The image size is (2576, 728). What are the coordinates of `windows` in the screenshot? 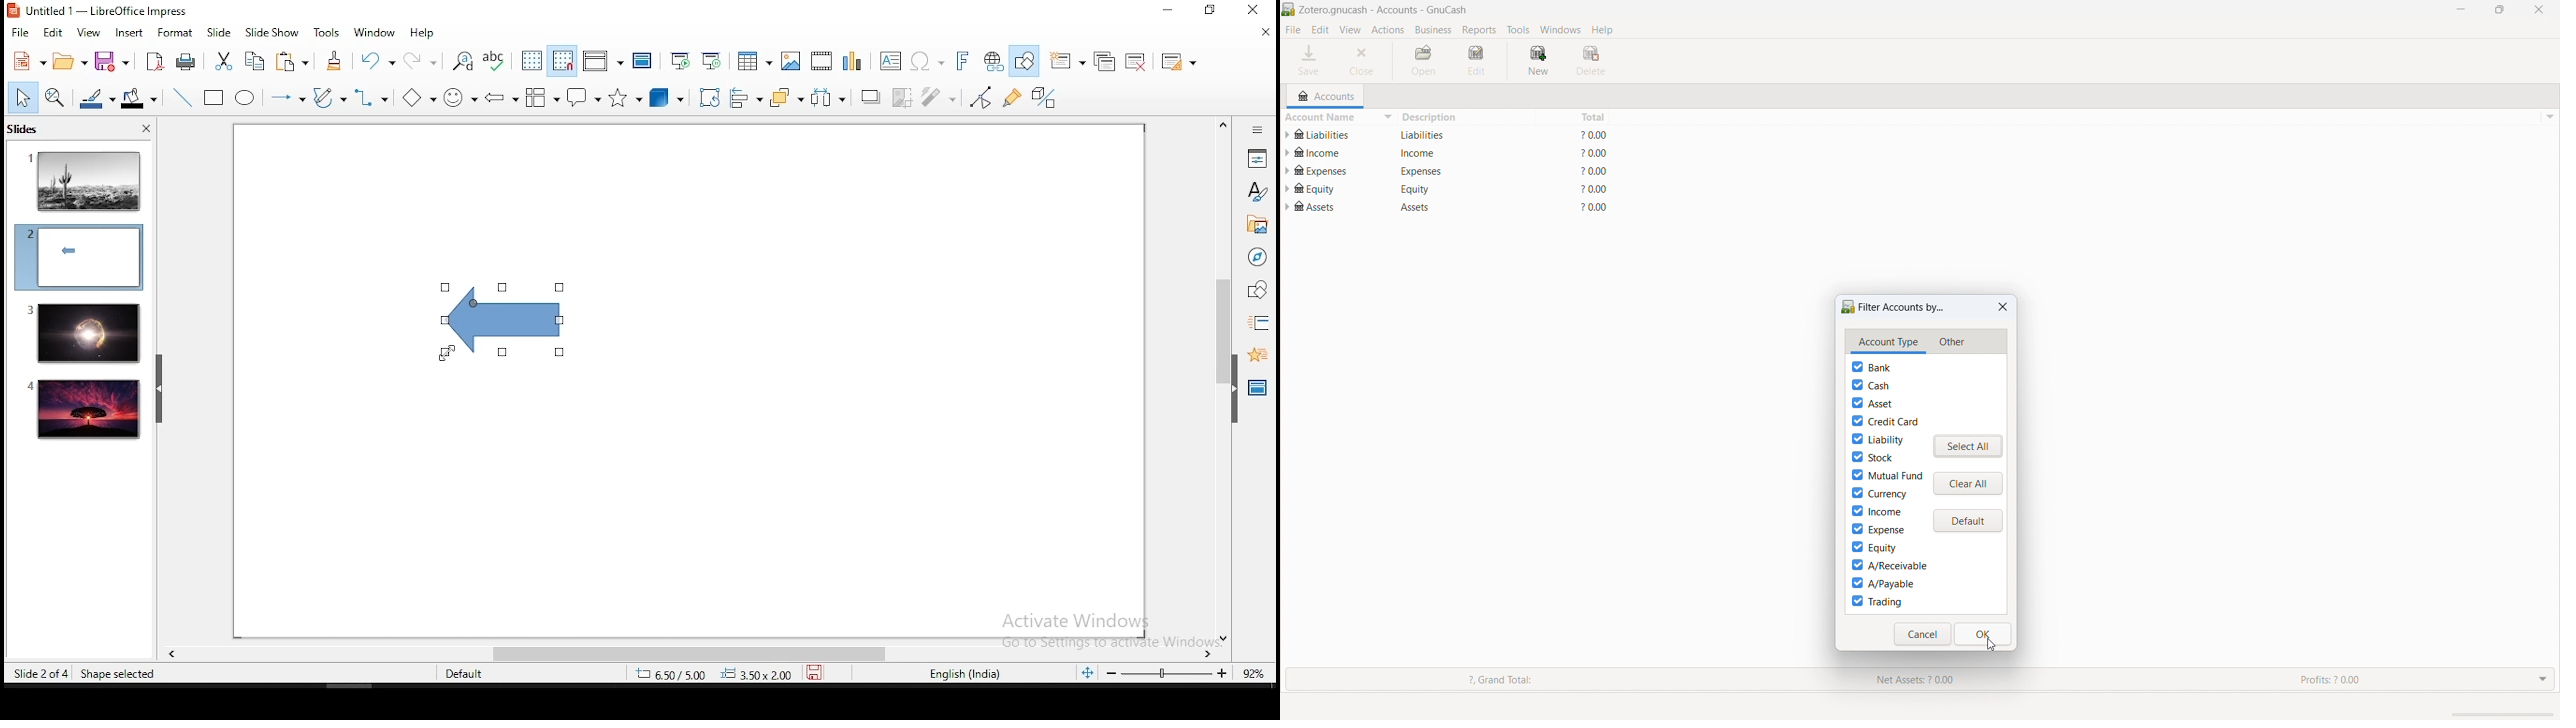 It's located at (1561, 30).